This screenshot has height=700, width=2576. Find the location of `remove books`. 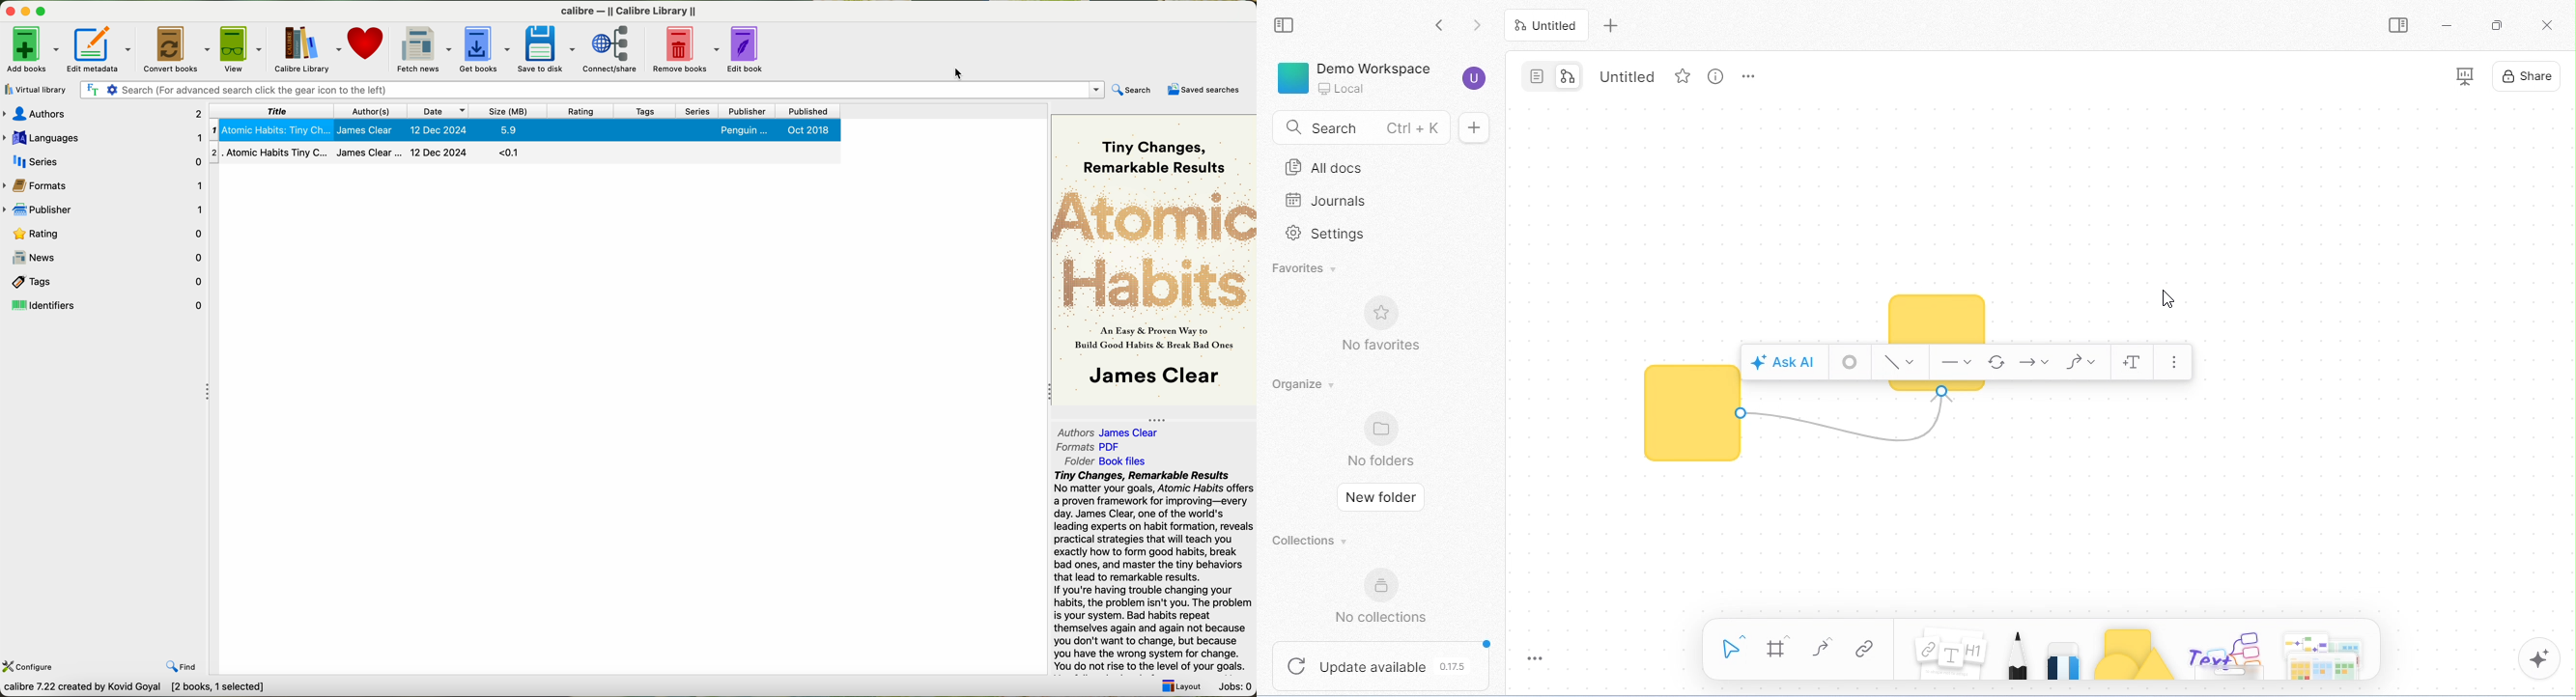

remove books is located at coordinates (687, 50).